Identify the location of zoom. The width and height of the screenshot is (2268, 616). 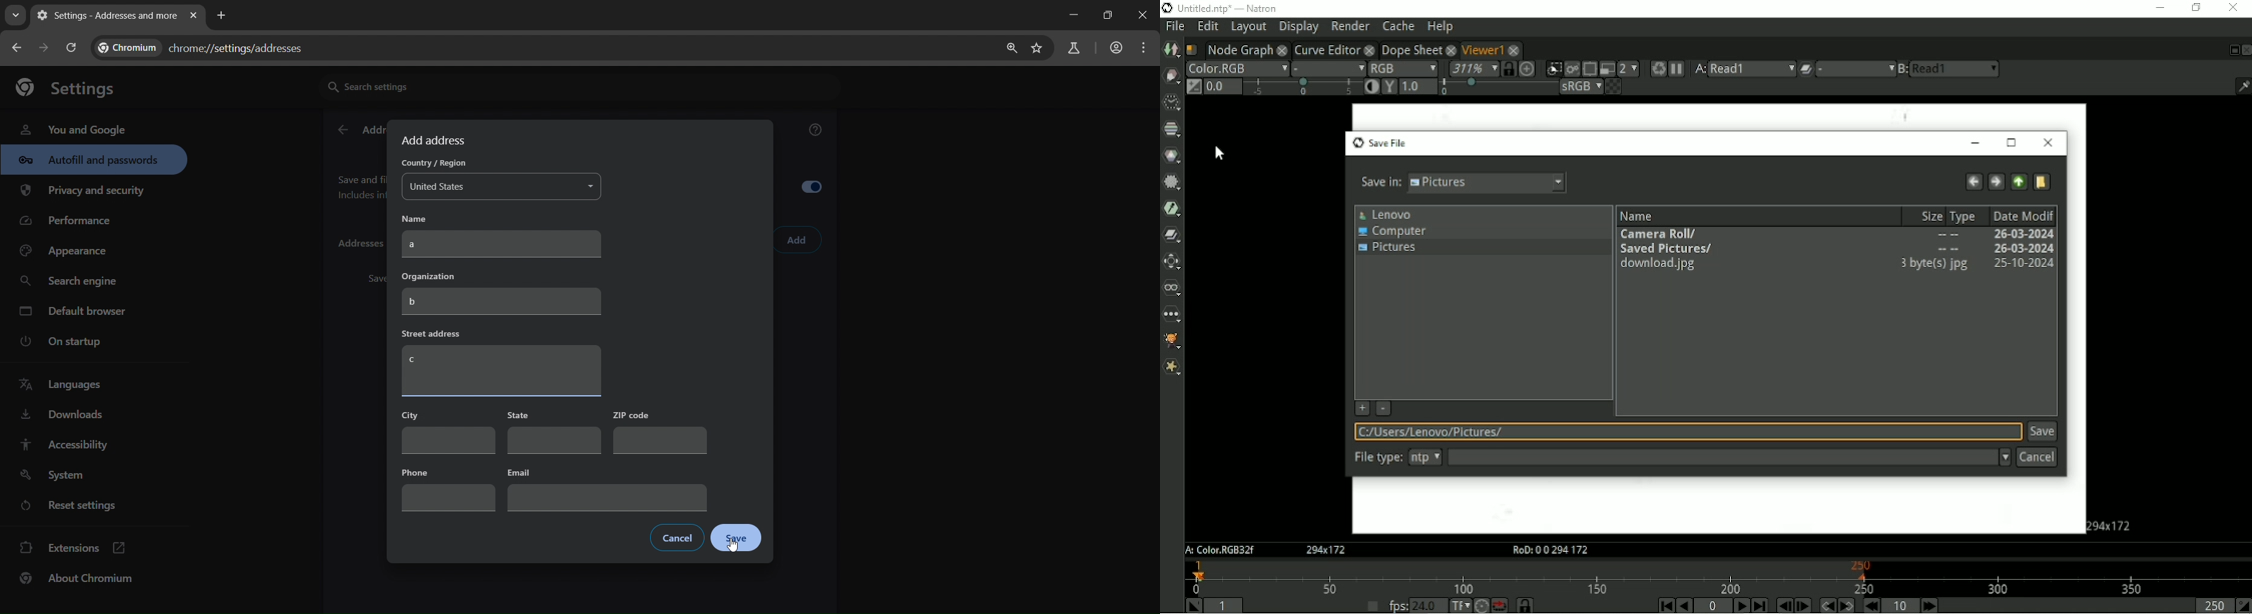
(1009, 48).